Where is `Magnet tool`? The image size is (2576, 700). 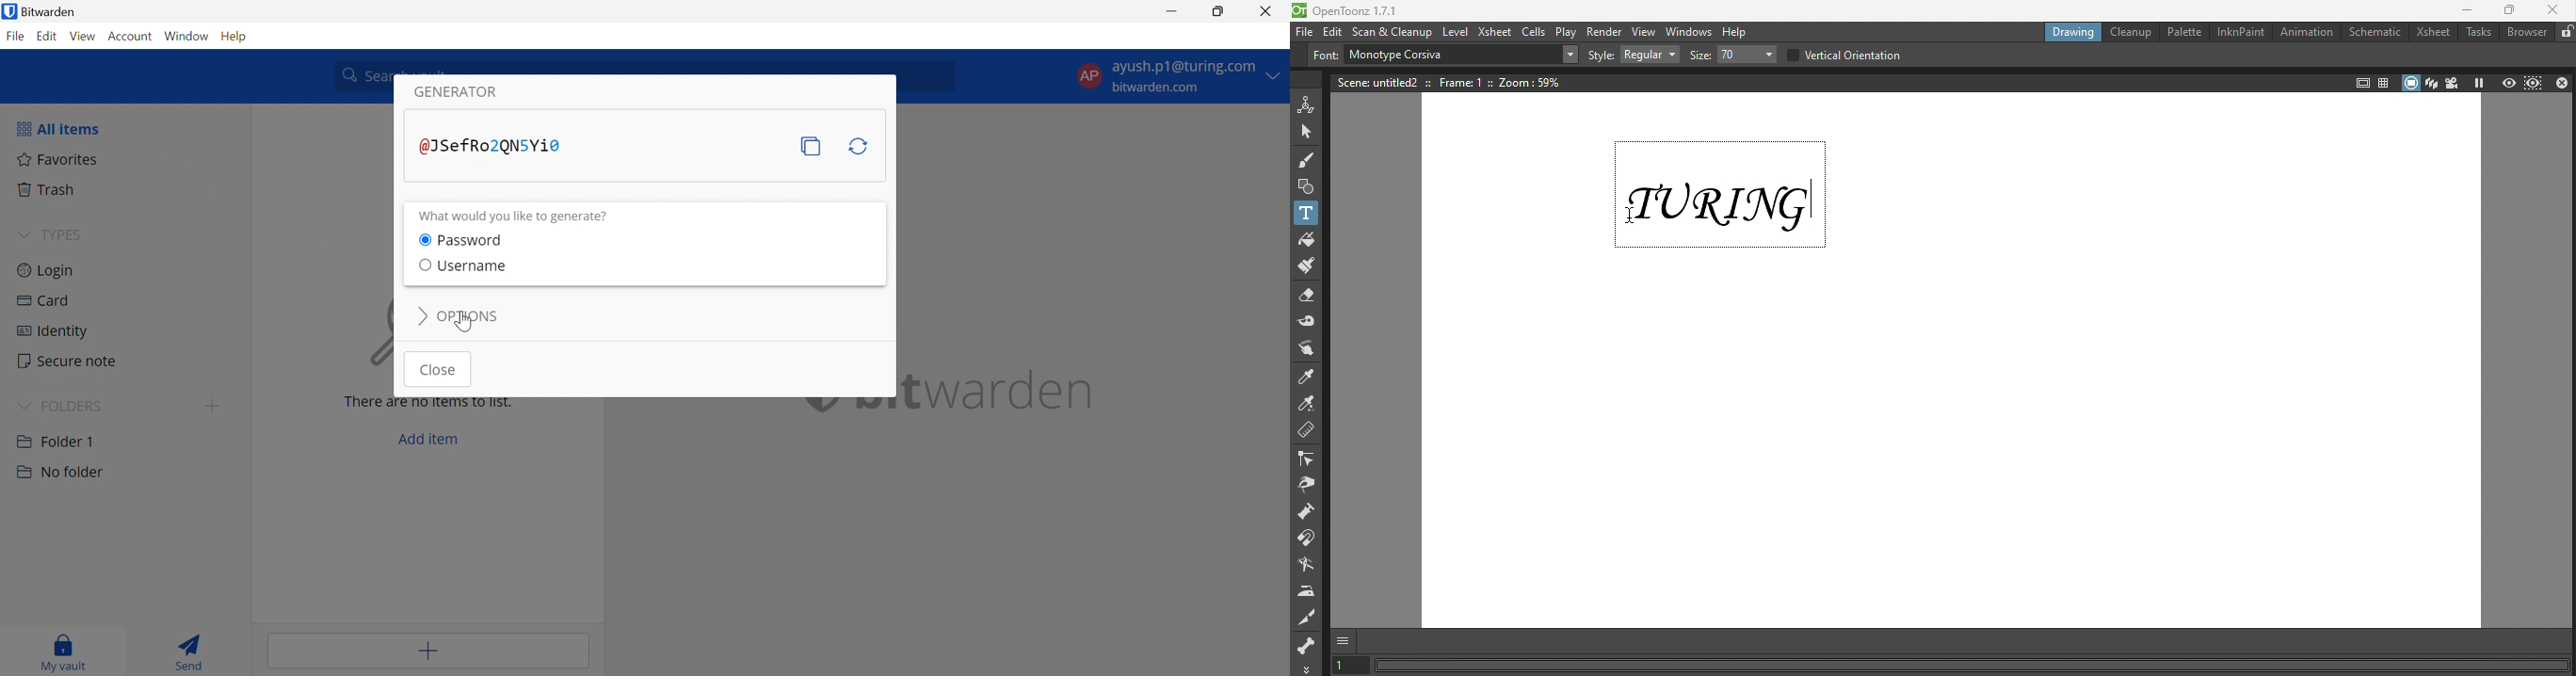
Magnet tool is located at coordinates (1309, 540).